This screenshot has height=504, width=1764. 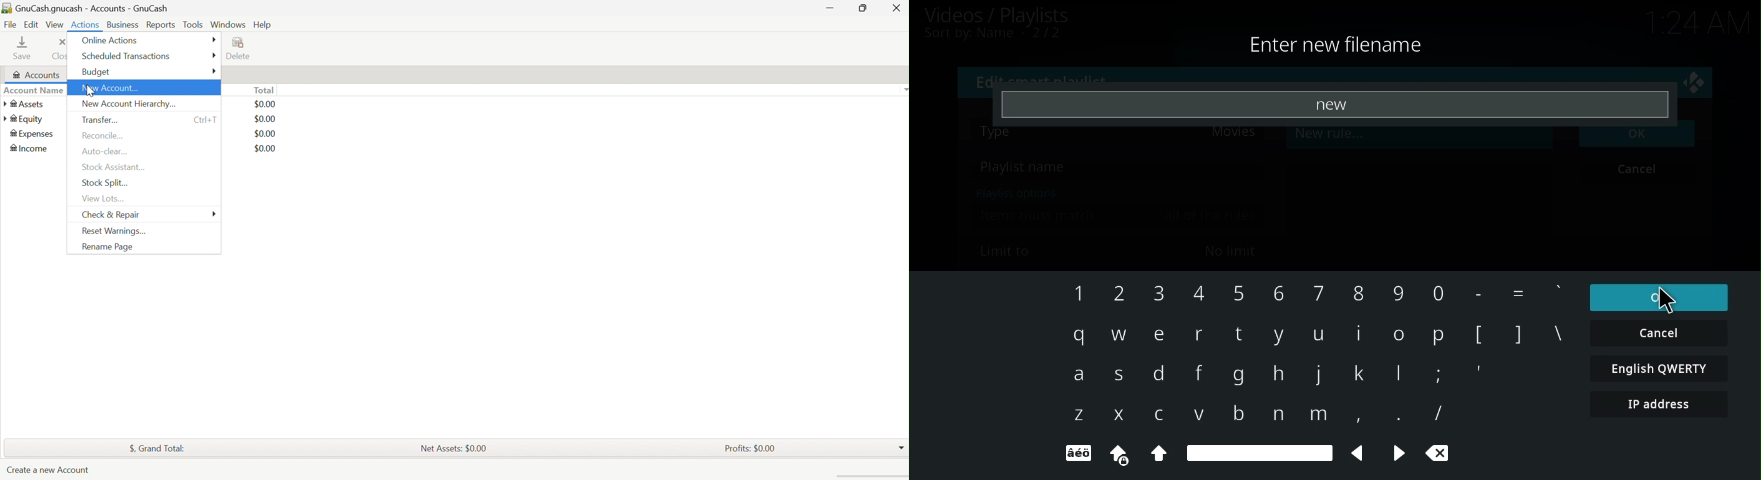 I want to click on Tools, so click(x=194, y=25).